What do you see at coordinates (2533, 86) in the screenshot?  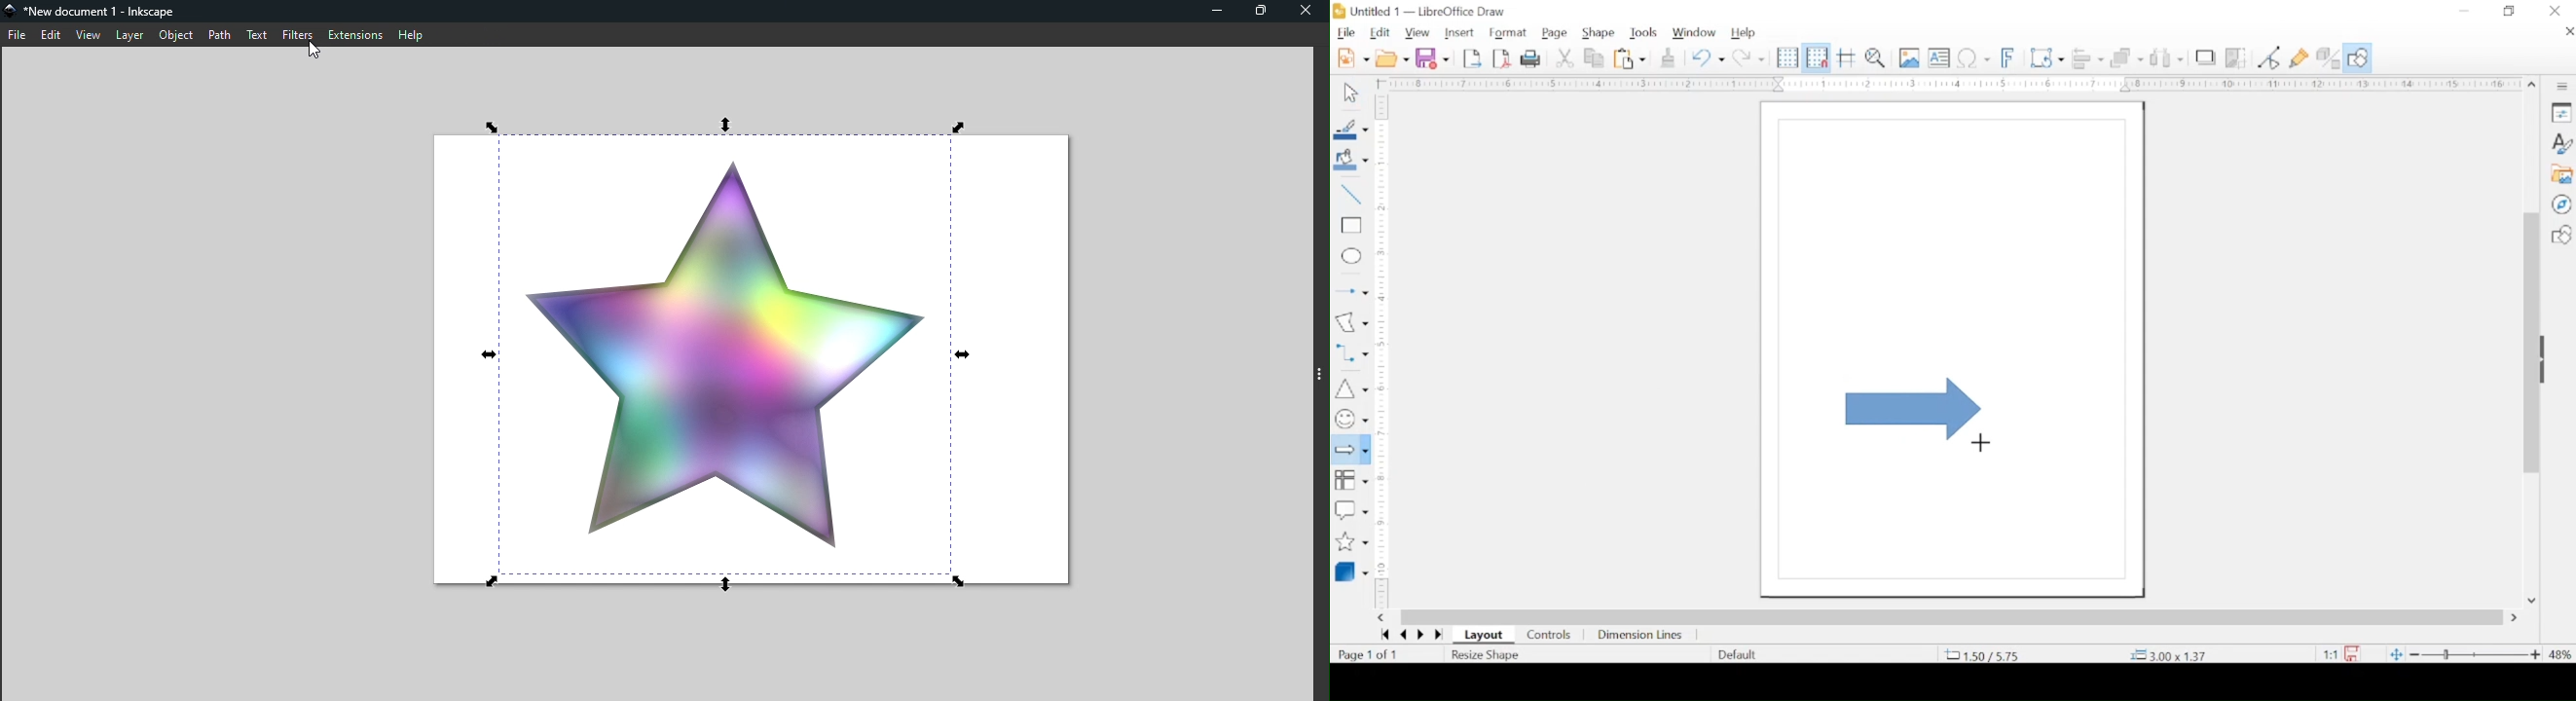 I see `scroll up arrow` at bounding box center [2533, 86].